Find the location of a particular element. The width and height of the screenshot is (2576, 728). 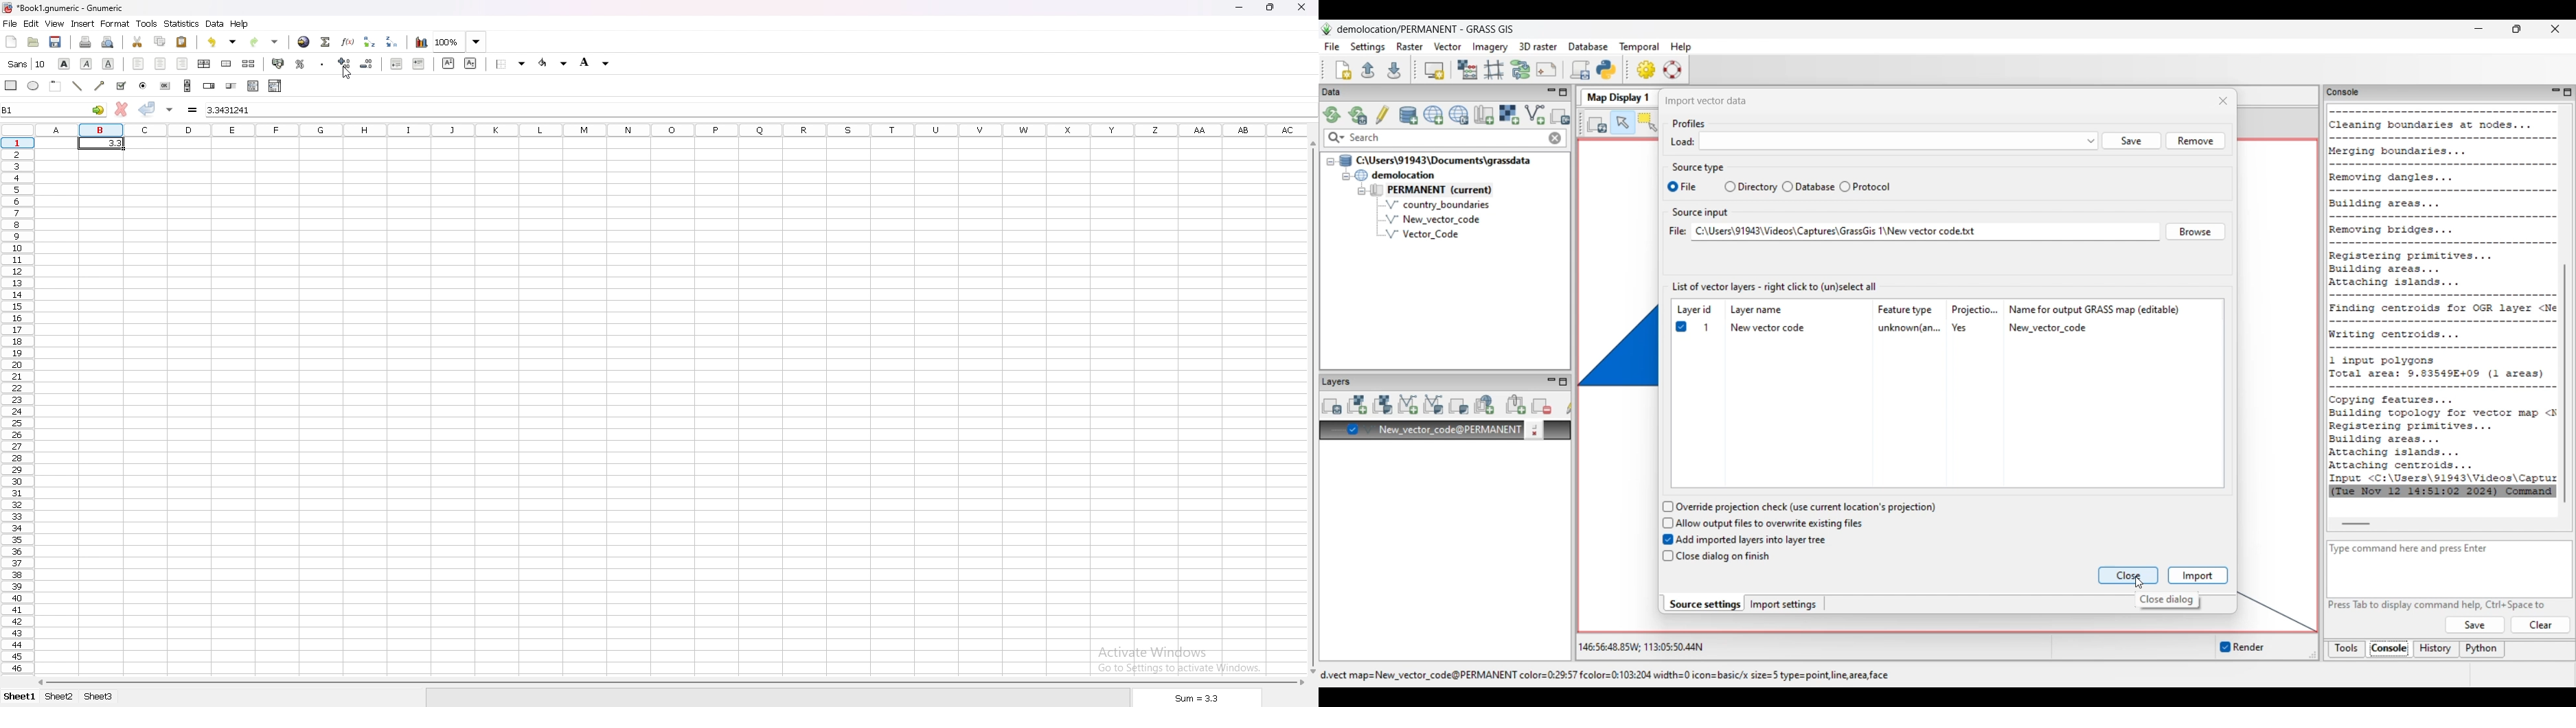

sum is located at coordinates (1198, 698).